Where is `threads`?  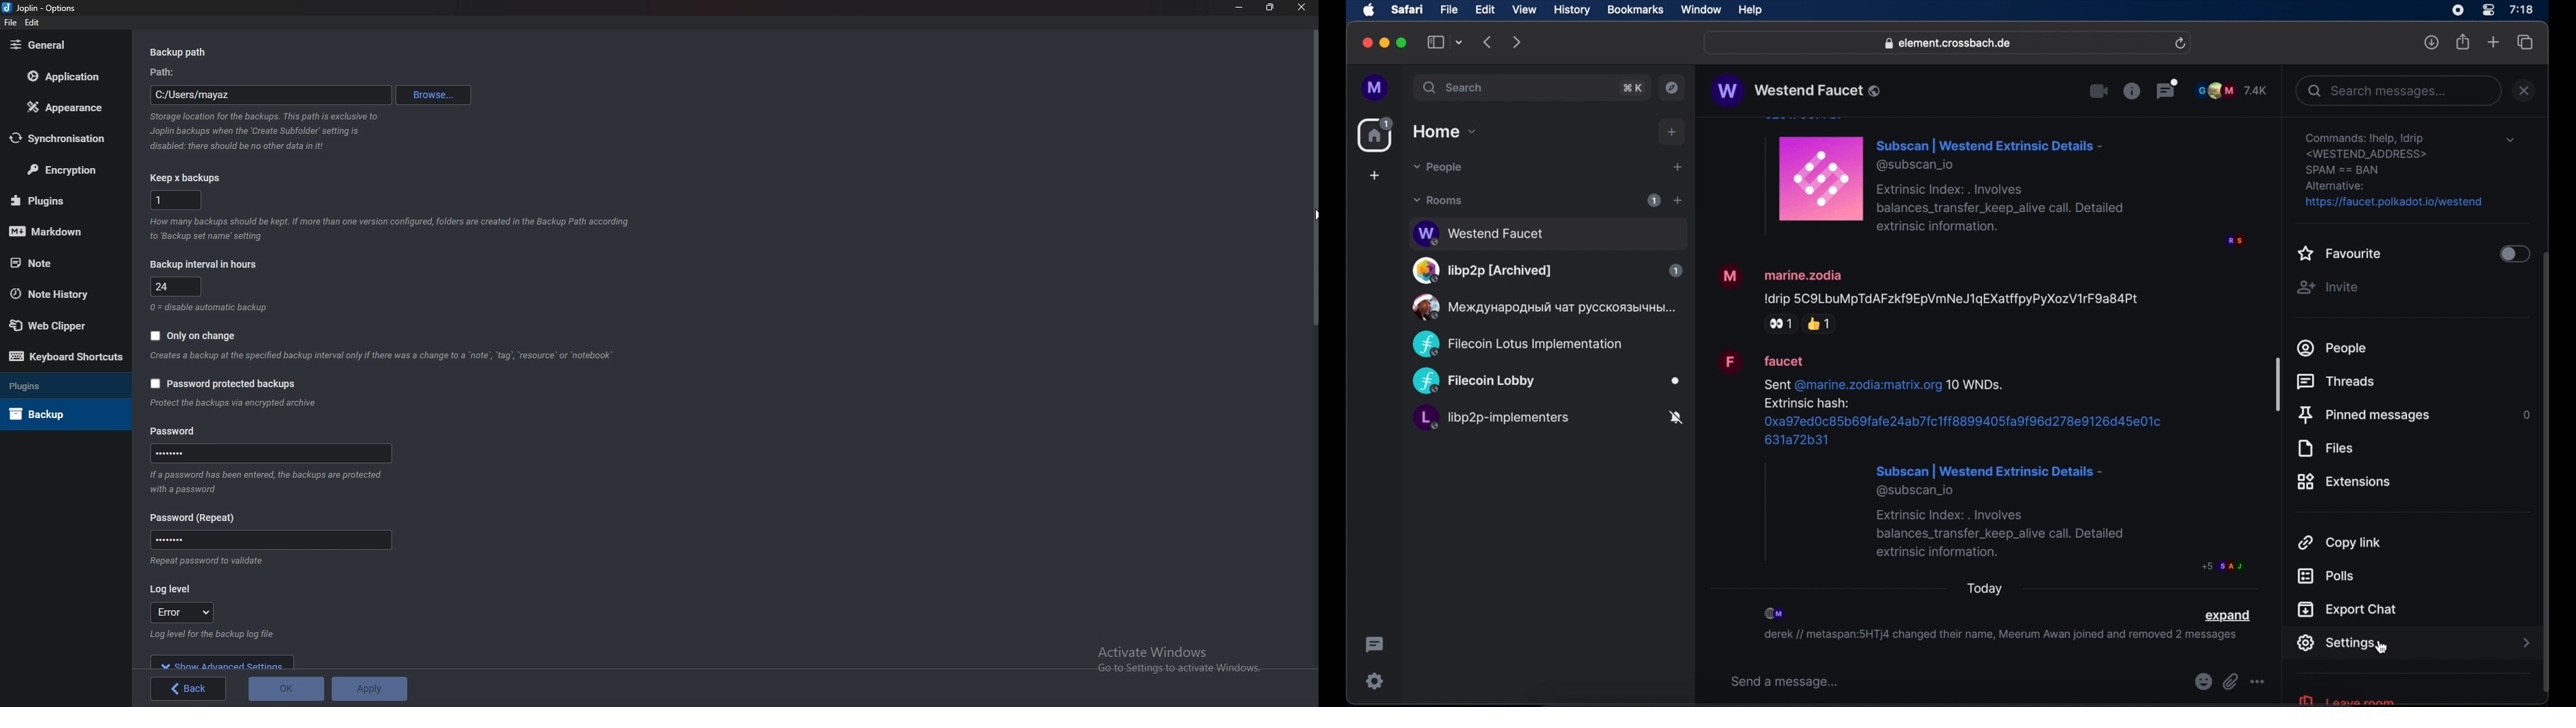
threads is located at coordinates (2167, 88).